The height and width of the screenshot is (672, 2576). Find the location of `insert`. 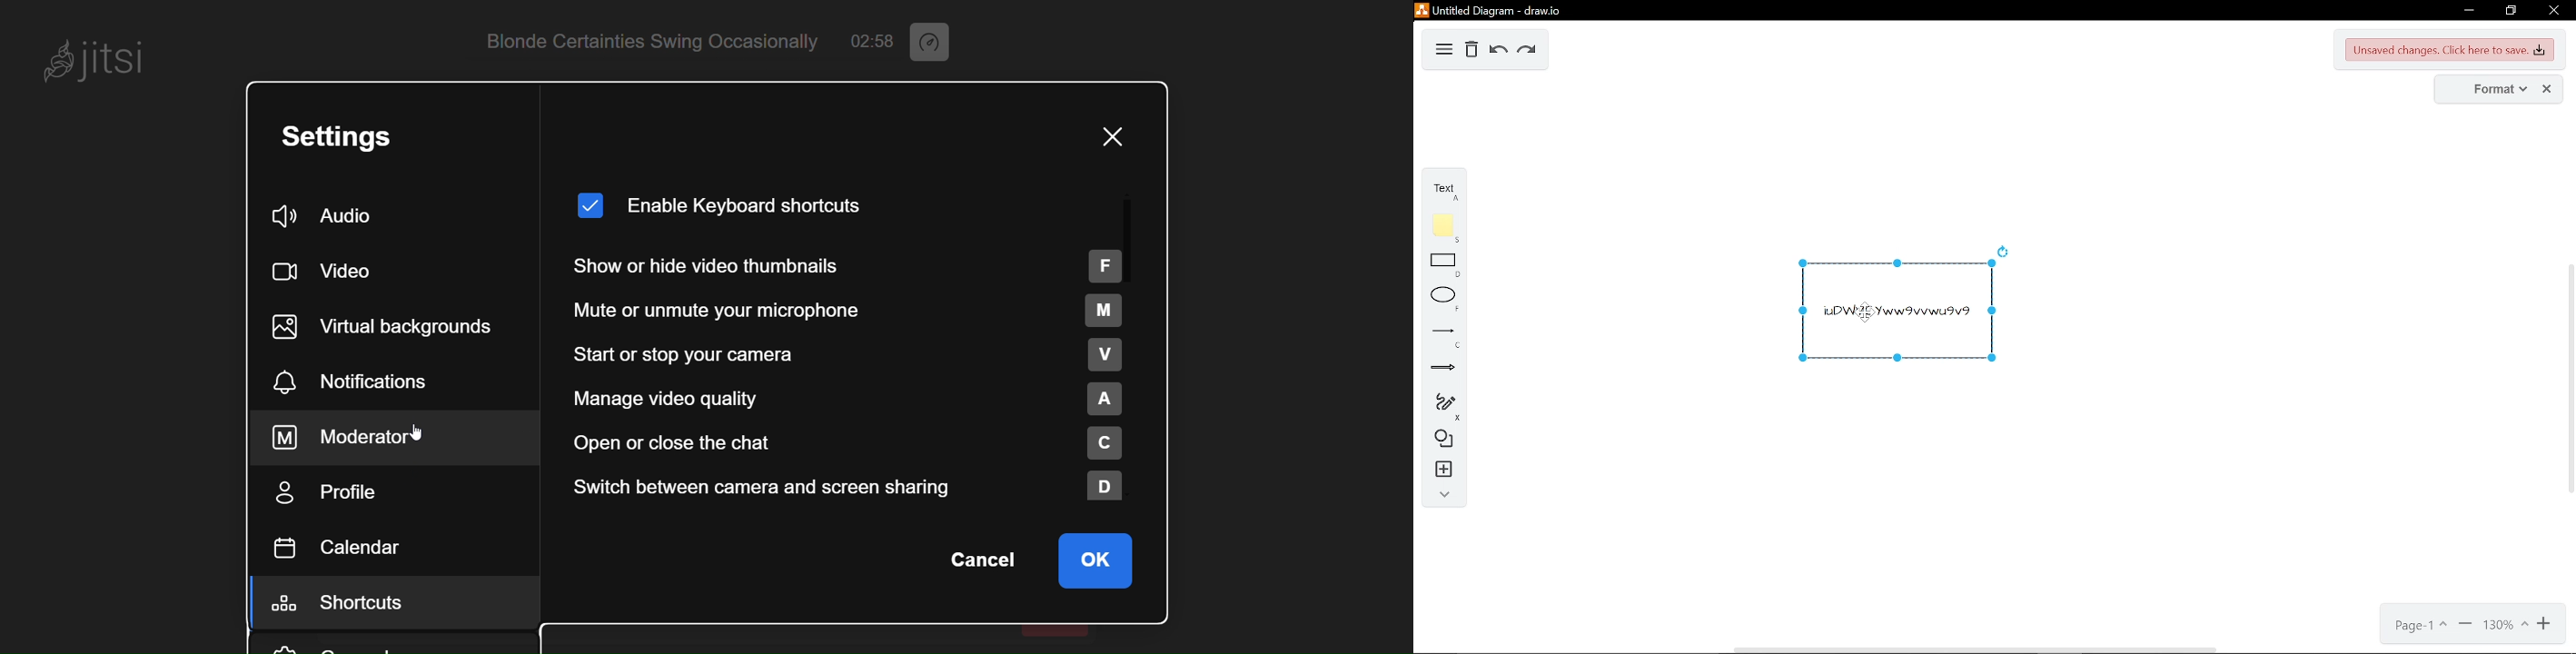

insert is located at coordinates (1440, 472).